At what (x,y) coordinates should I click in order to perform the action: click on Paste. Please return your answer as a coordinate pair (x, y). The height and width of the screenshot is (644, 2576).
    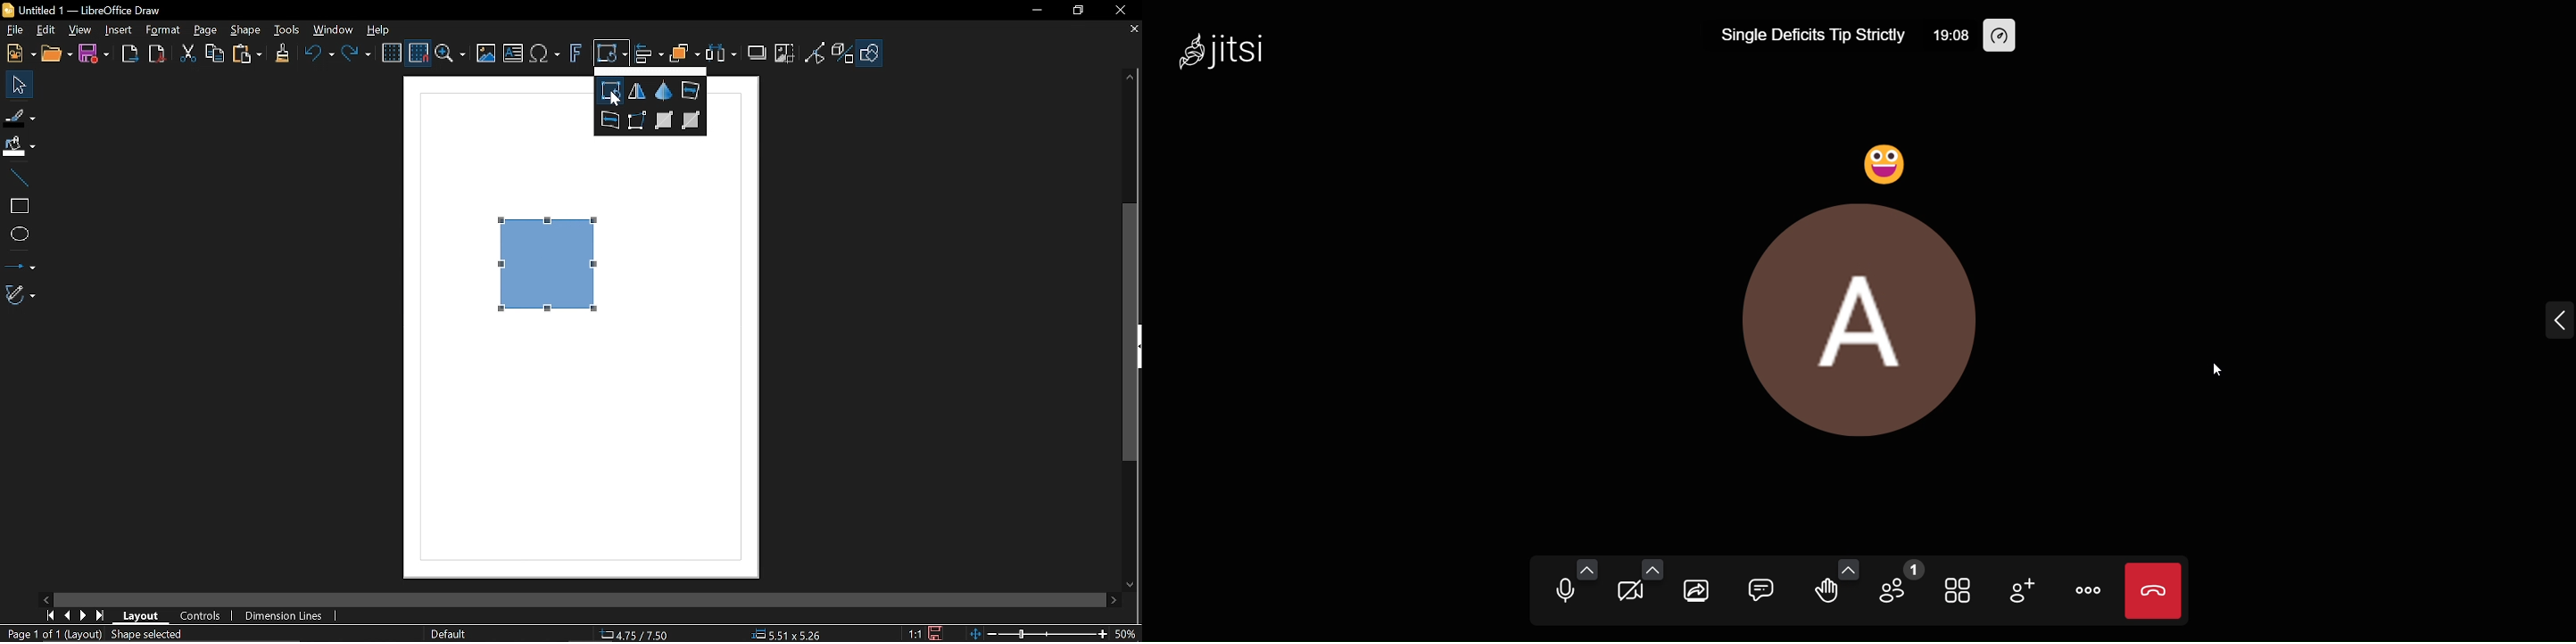
    Looking at the image, I should click on (246, 56).